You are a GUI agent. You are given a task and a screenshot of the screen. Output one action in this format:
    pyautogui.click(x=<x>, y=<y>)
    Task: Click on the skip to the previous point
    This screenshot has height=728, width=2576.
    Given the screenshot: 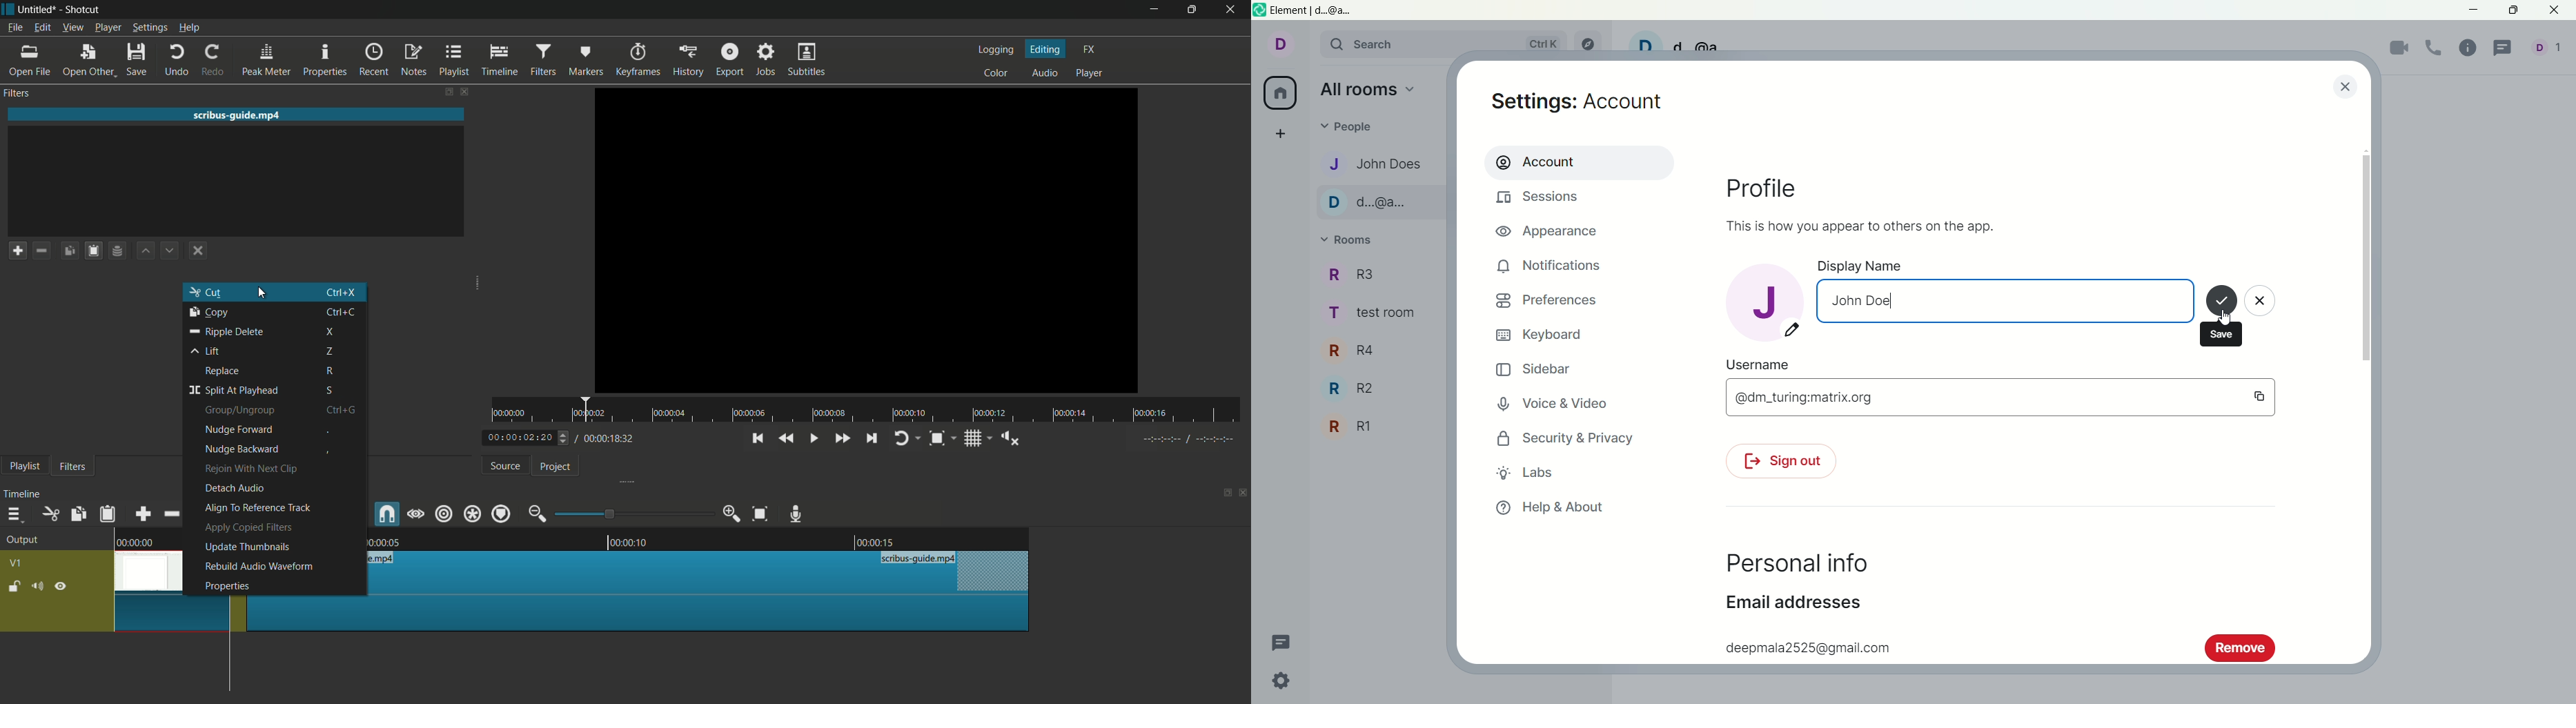 What is the action you would take?
    pyautogui.click(x=757, y=438)
    